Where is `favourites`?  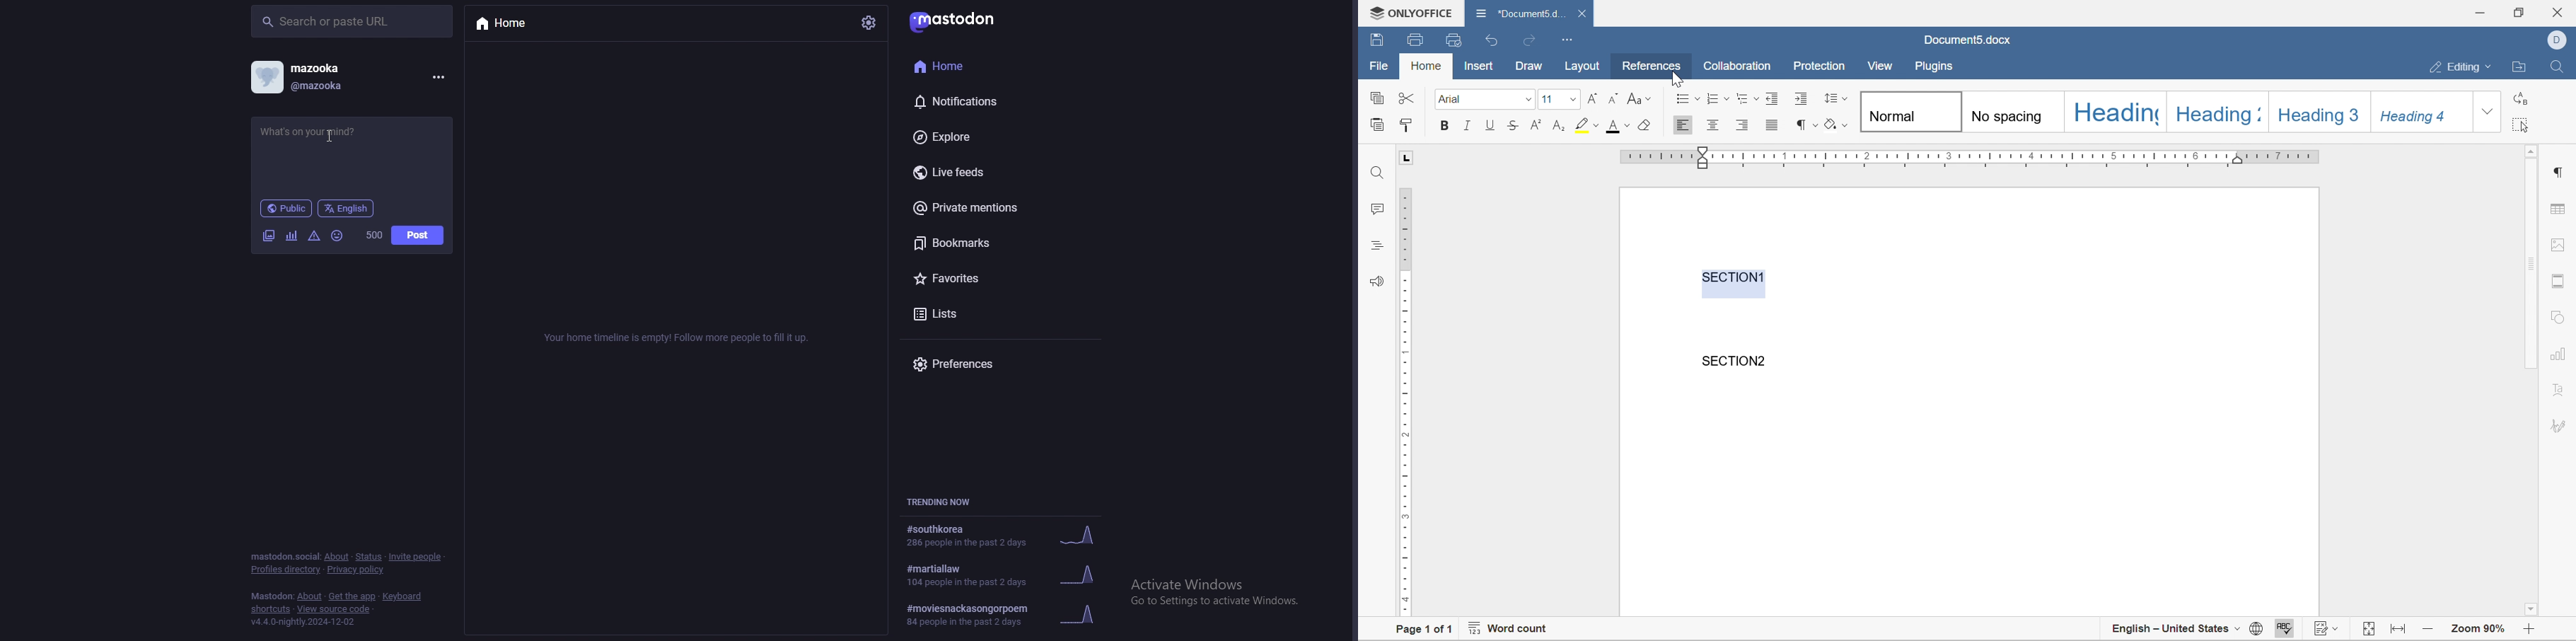 favourites is located at coordinates (986, 278).